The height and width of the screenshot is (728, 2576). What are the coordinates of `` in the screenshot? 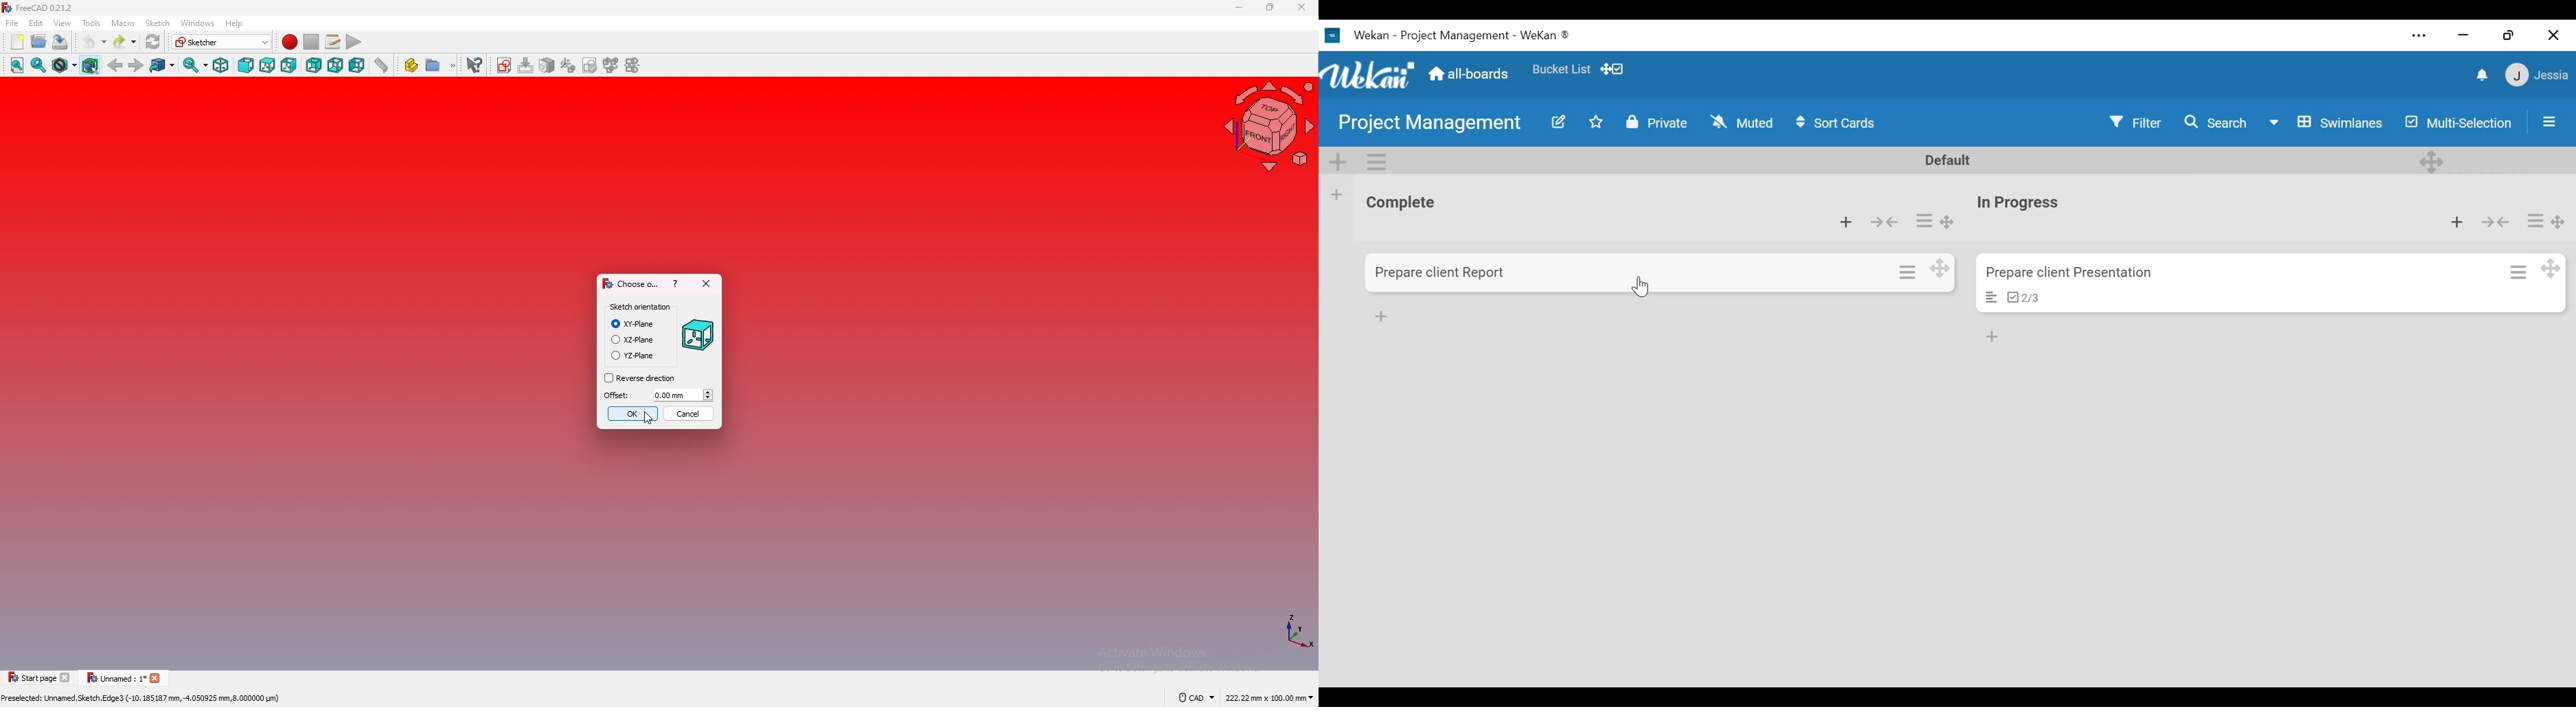 It's located at (1923, 222).